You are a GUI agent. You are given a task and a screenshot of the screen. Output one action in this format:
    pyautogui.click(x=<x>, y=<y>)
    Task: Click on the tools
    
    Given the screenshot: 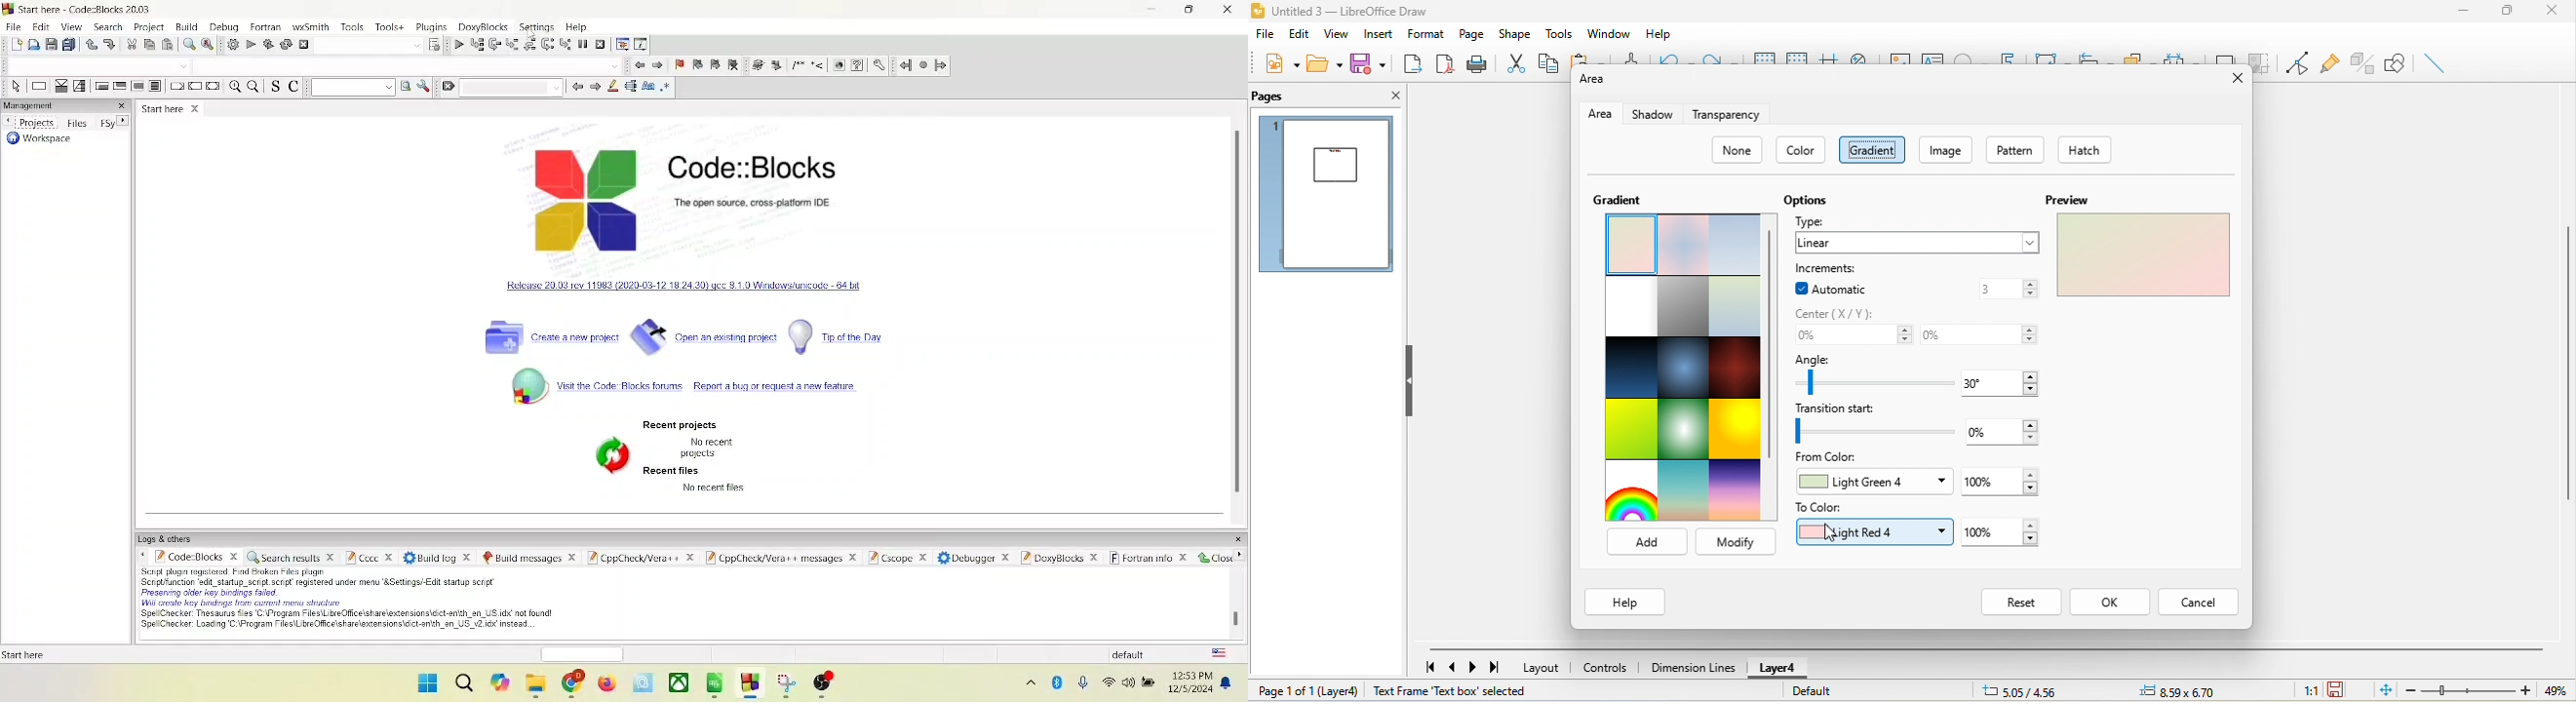 What is the action you would take?
    pyautogui.click(x=390, y=26)
    